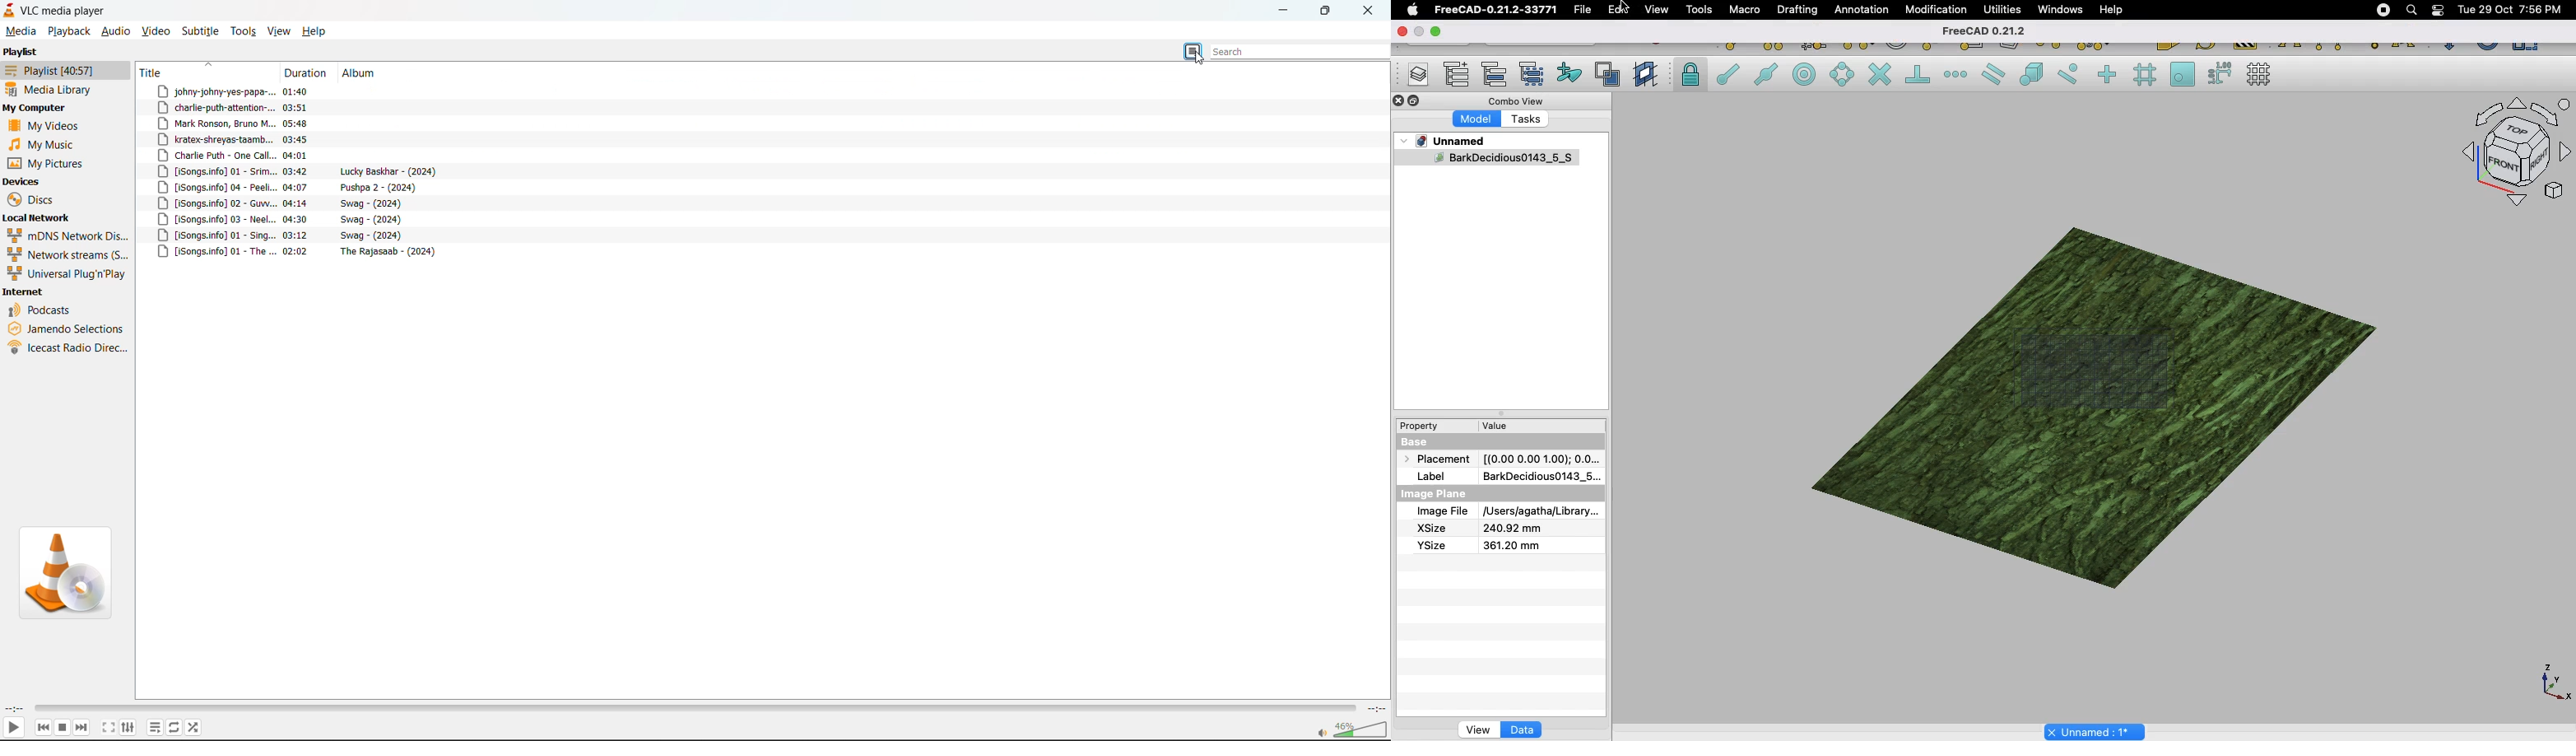 Image resolution: width=2576 pixels, height=756 pixels. I want to click on subtitle, so click(199, 30).